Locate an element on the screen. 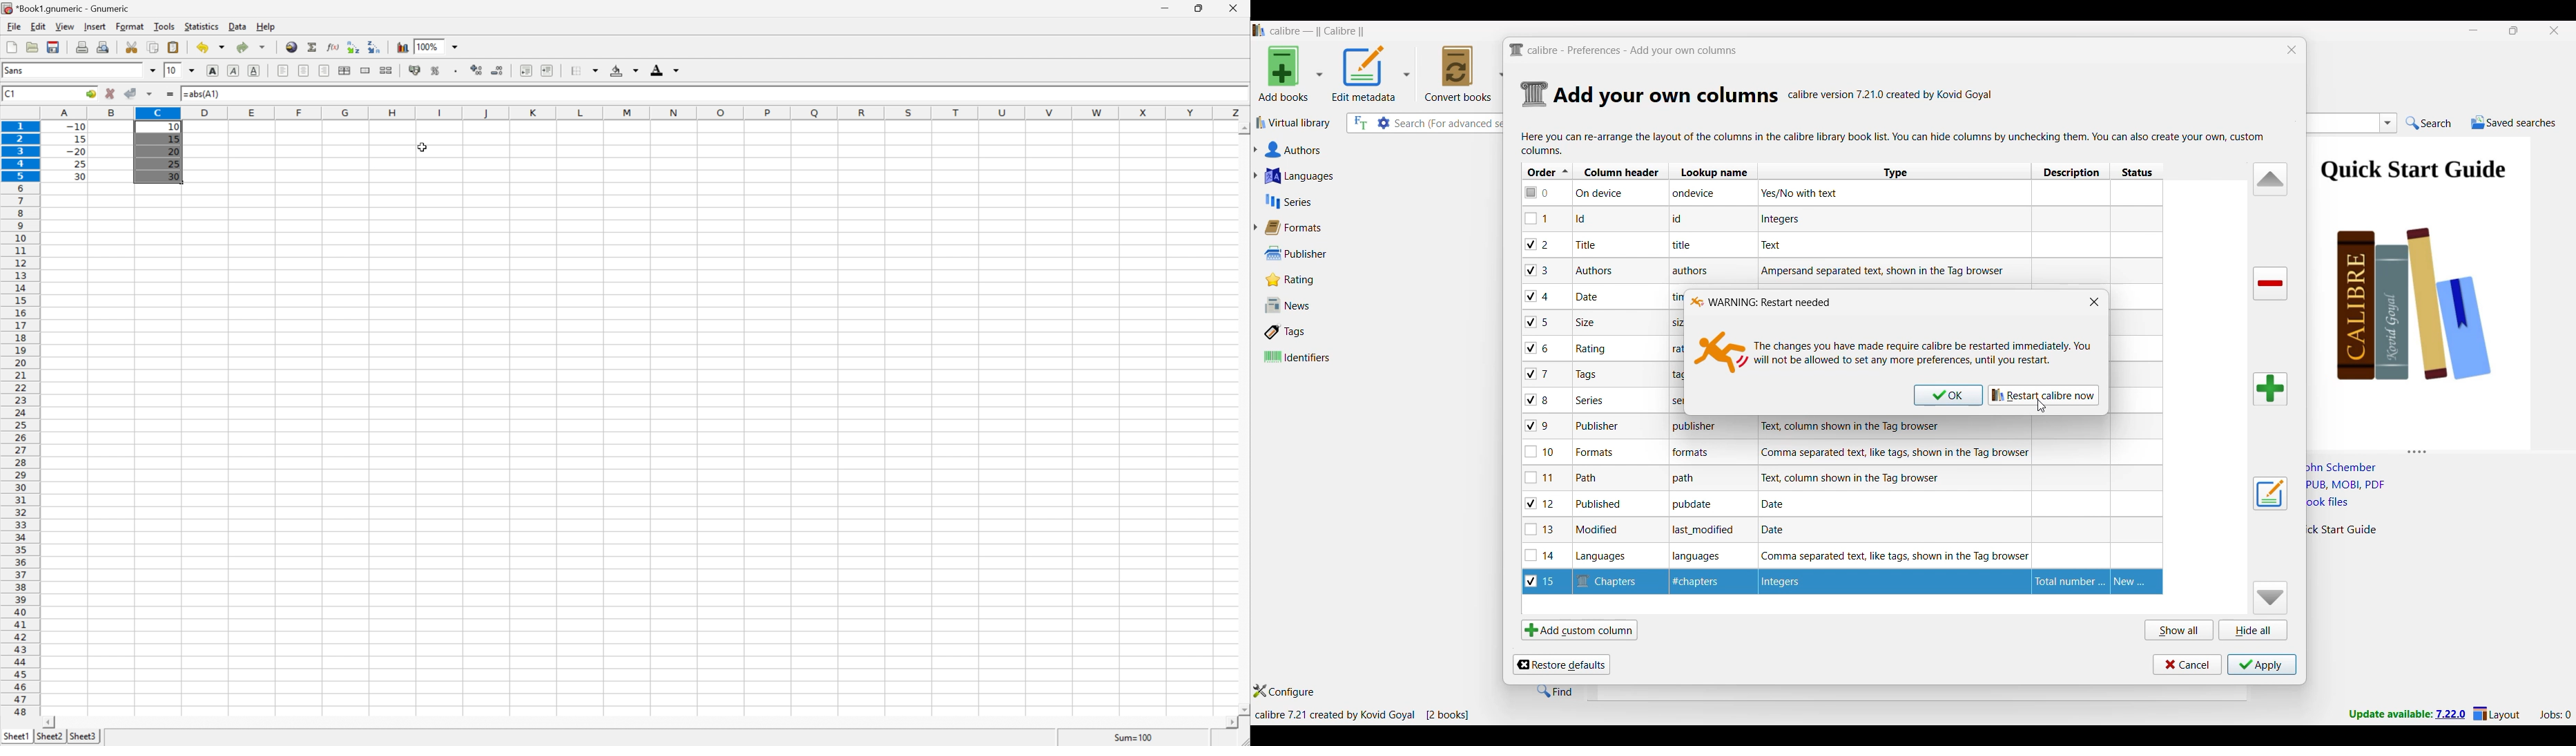  Insert chart is located at coordinates (403, 46).